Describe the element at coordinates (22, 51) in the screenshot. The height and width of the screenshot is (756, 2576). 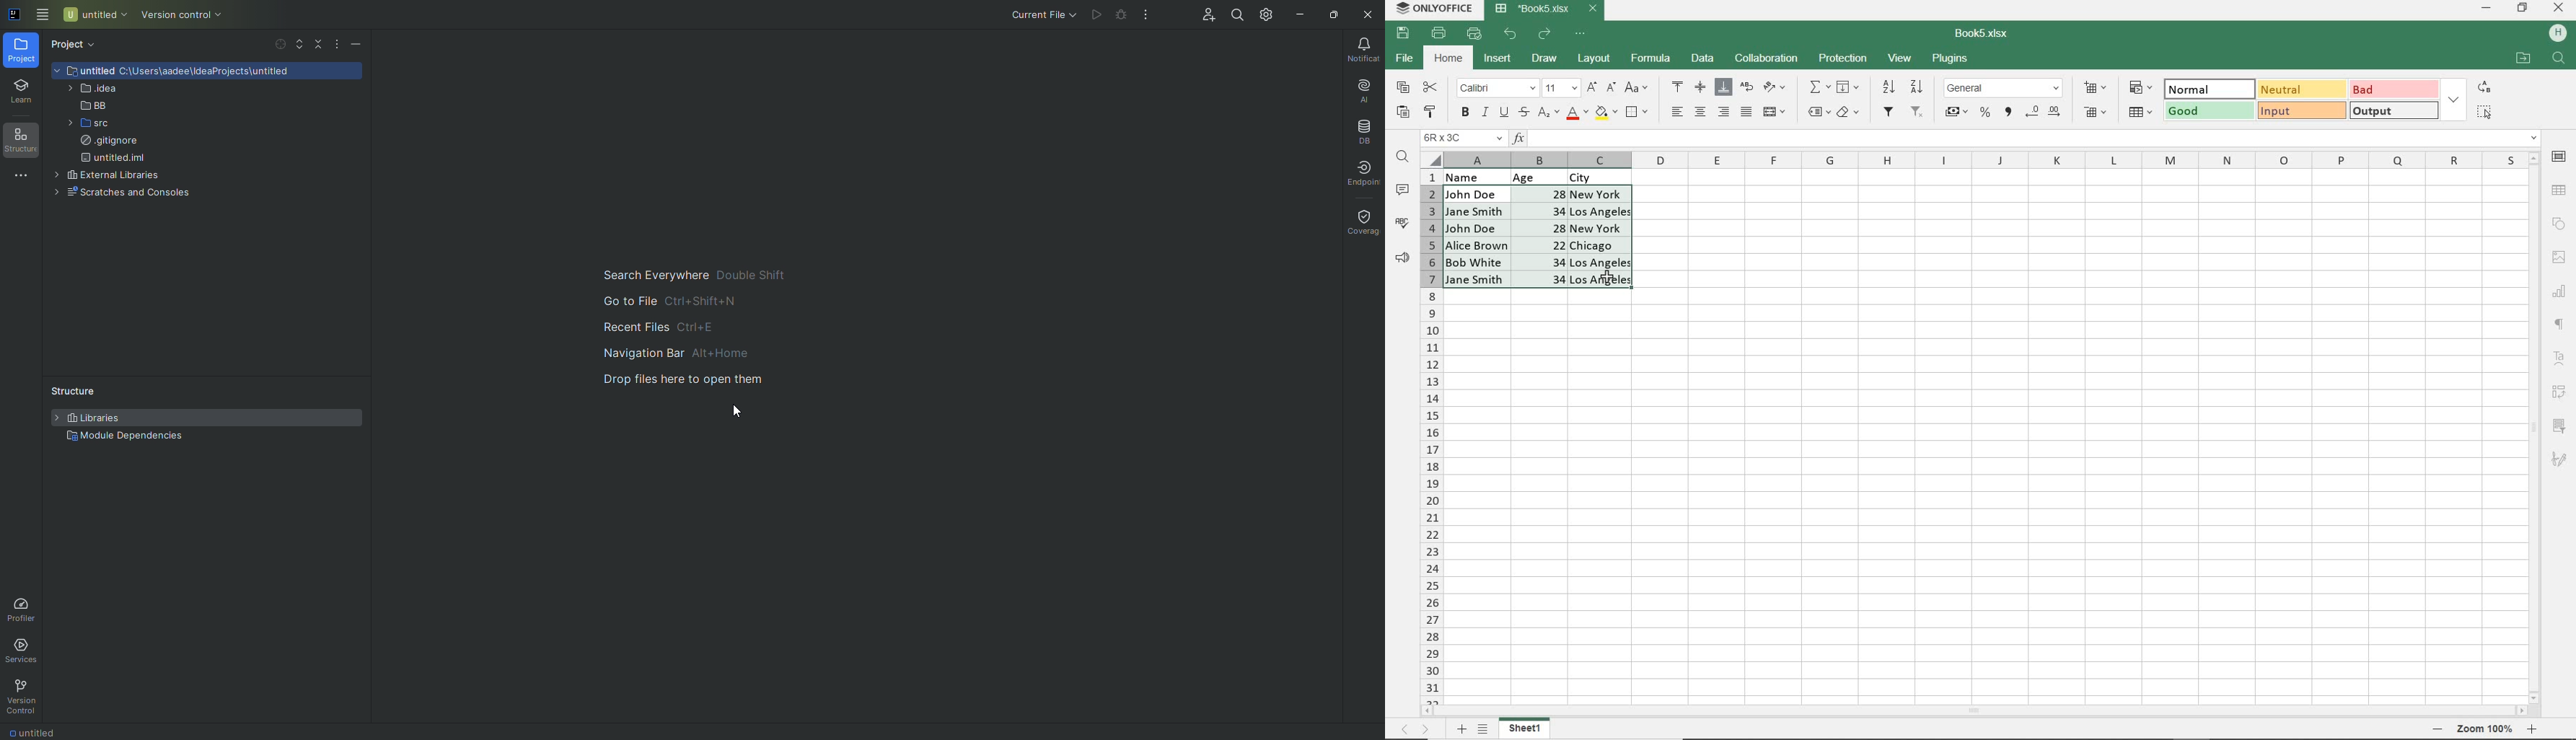
I see `Project` at that location.